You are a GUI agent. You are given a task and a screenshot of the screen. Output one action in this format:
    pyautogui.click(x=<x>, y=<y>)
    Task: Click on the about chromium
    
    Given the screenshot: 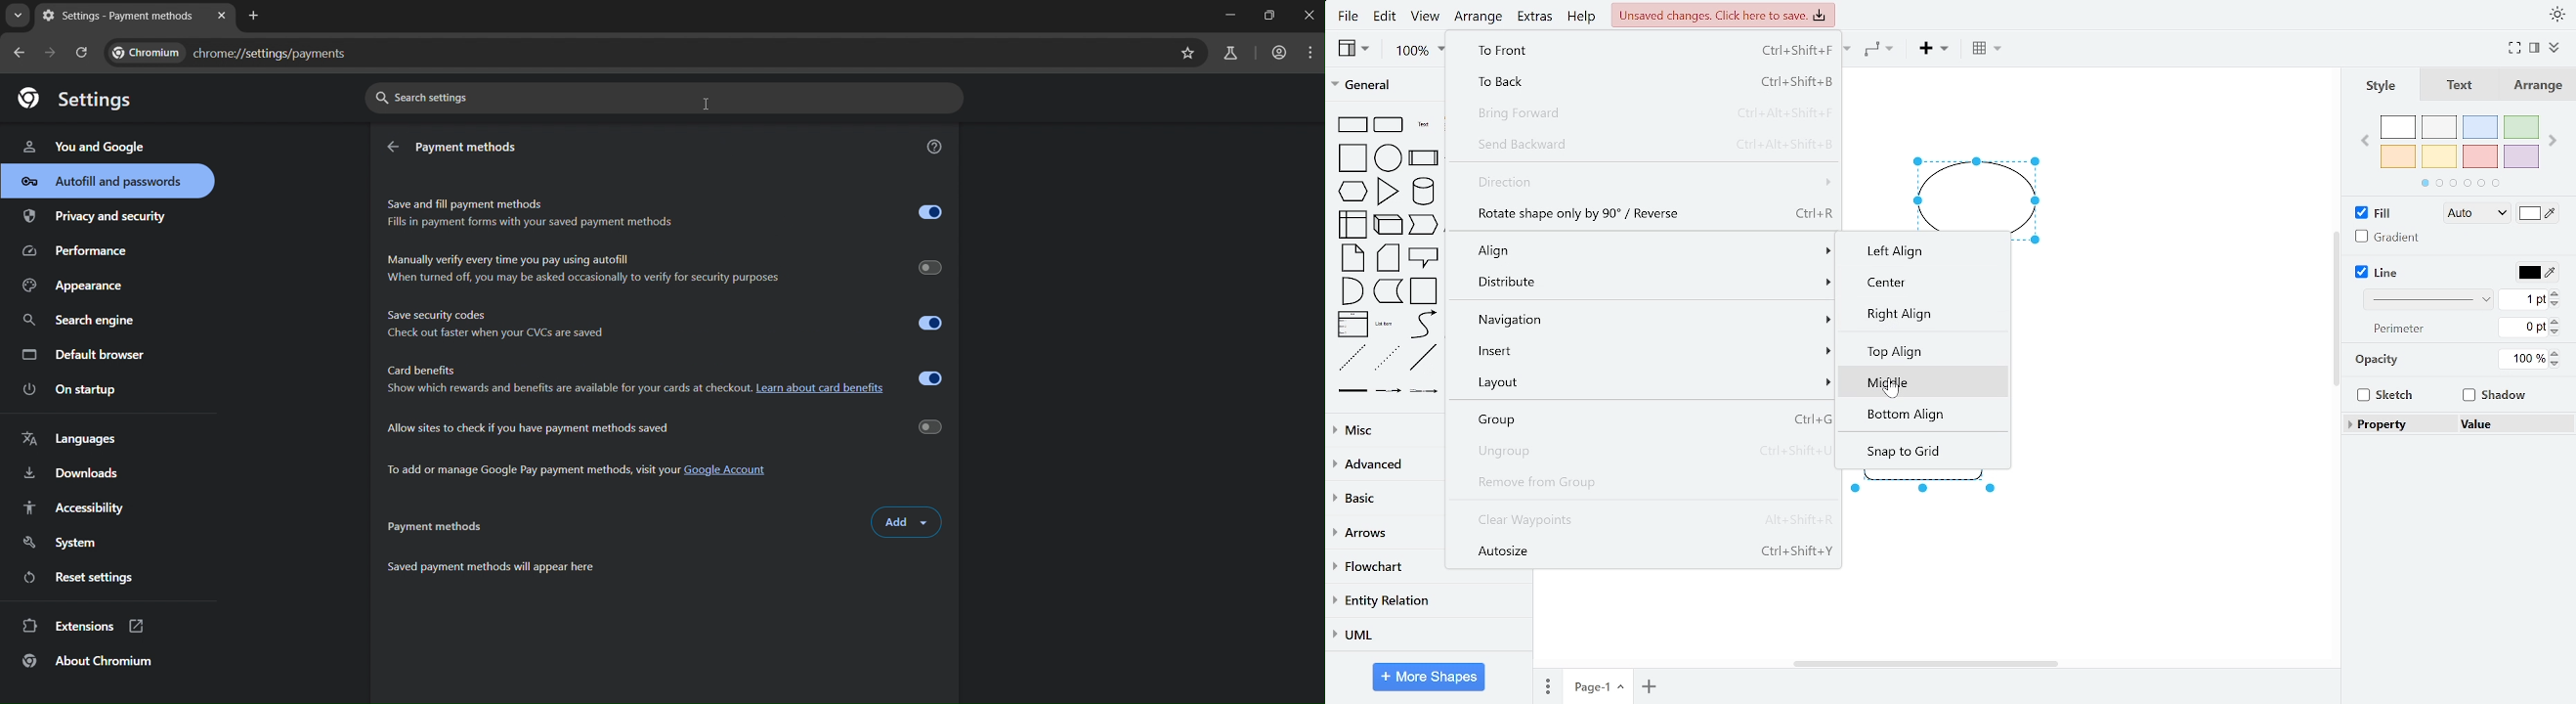 What is the action you would take?
    pyautogui.click(x=93, y=661)
    